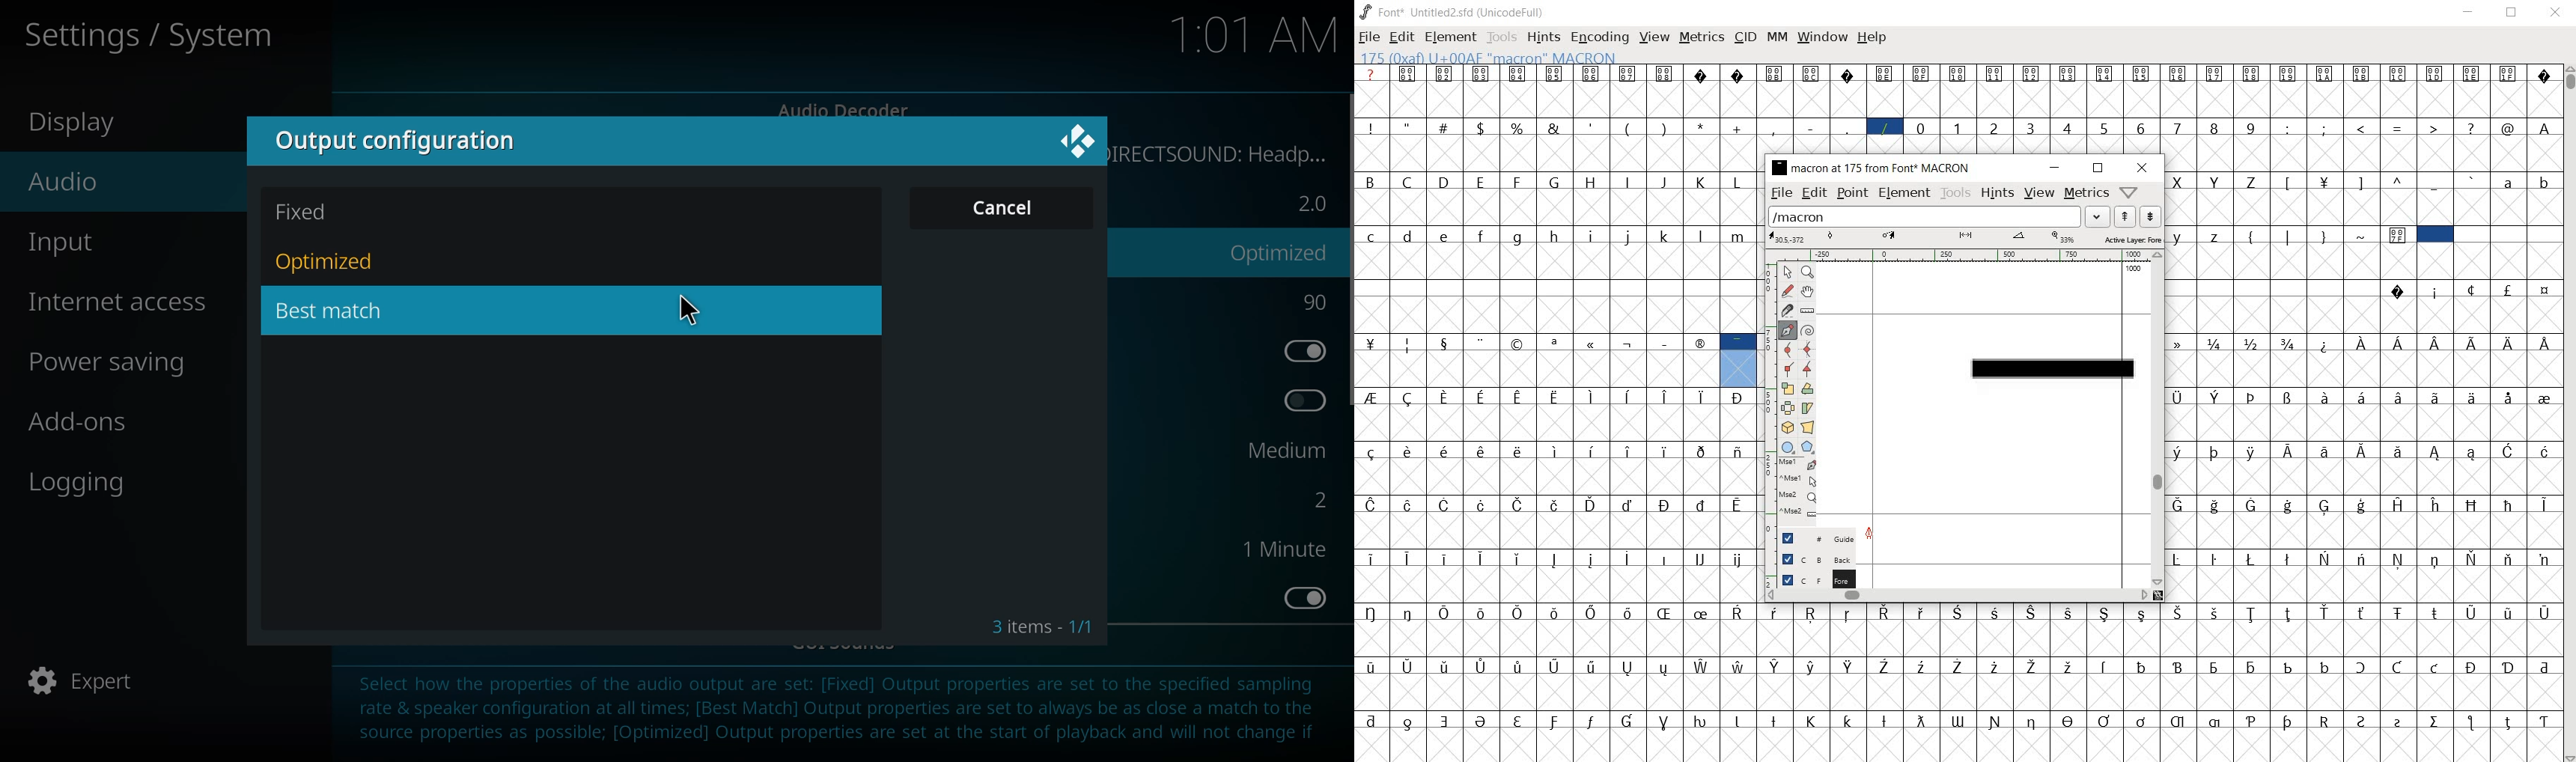  I want to click on Symbol, so click(2434, 666).